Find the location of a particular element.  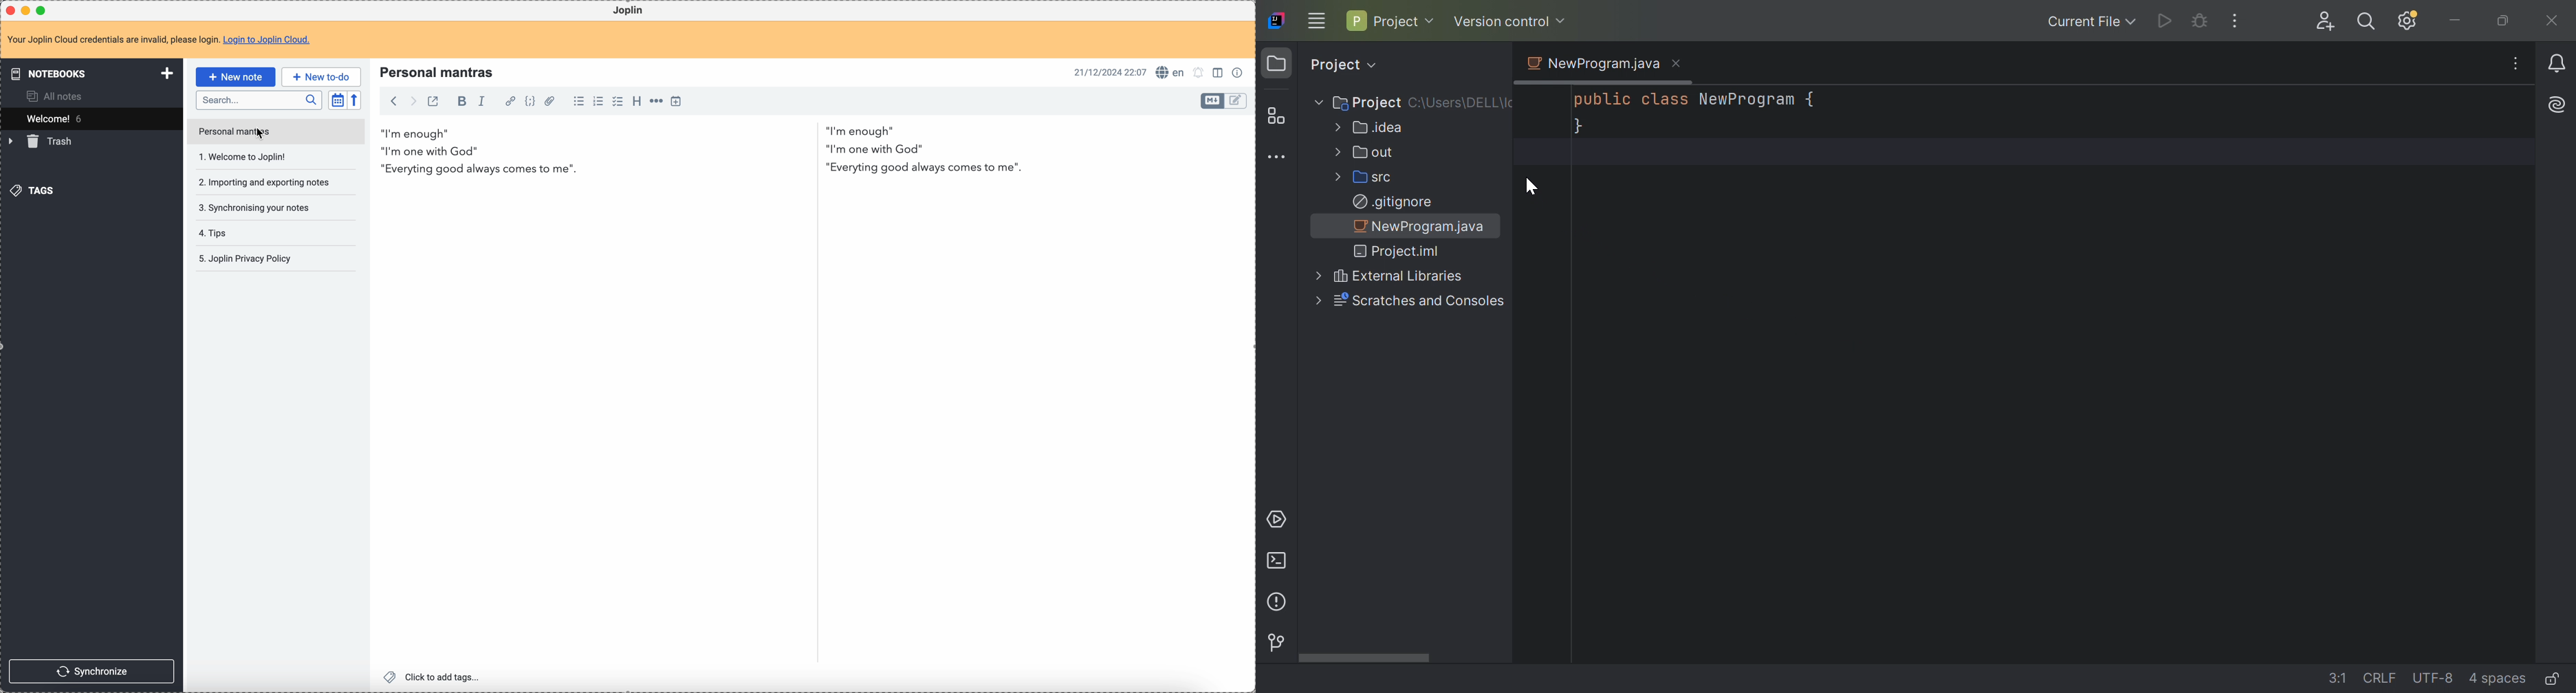

tips is located at coordinates (219, 234).